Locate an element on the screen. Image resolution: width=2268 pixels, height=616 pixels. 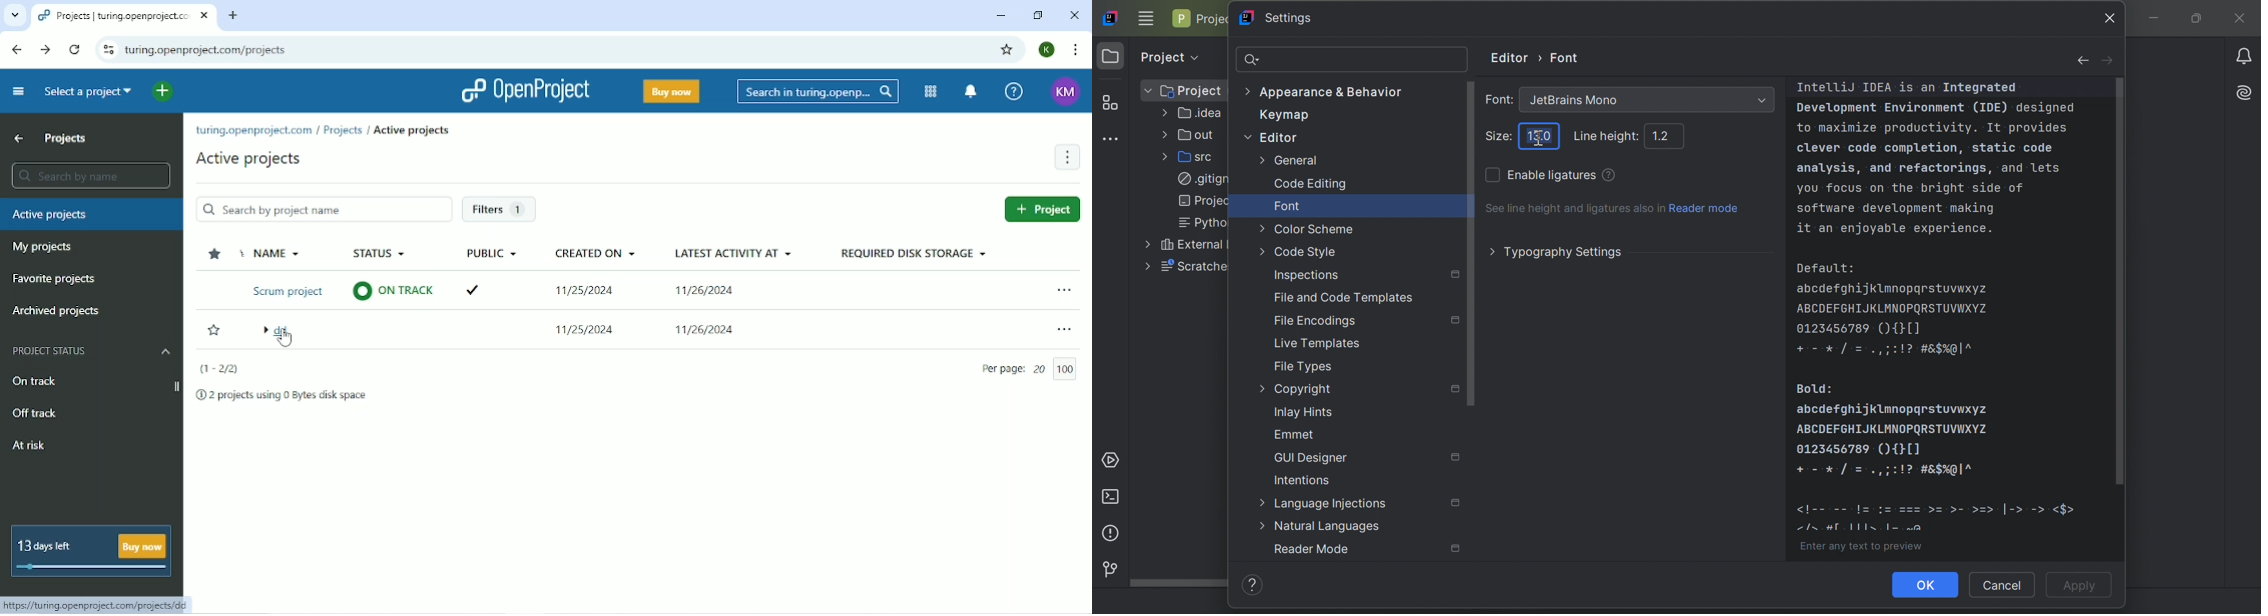
Search a project is located at coordinates (85, 92).